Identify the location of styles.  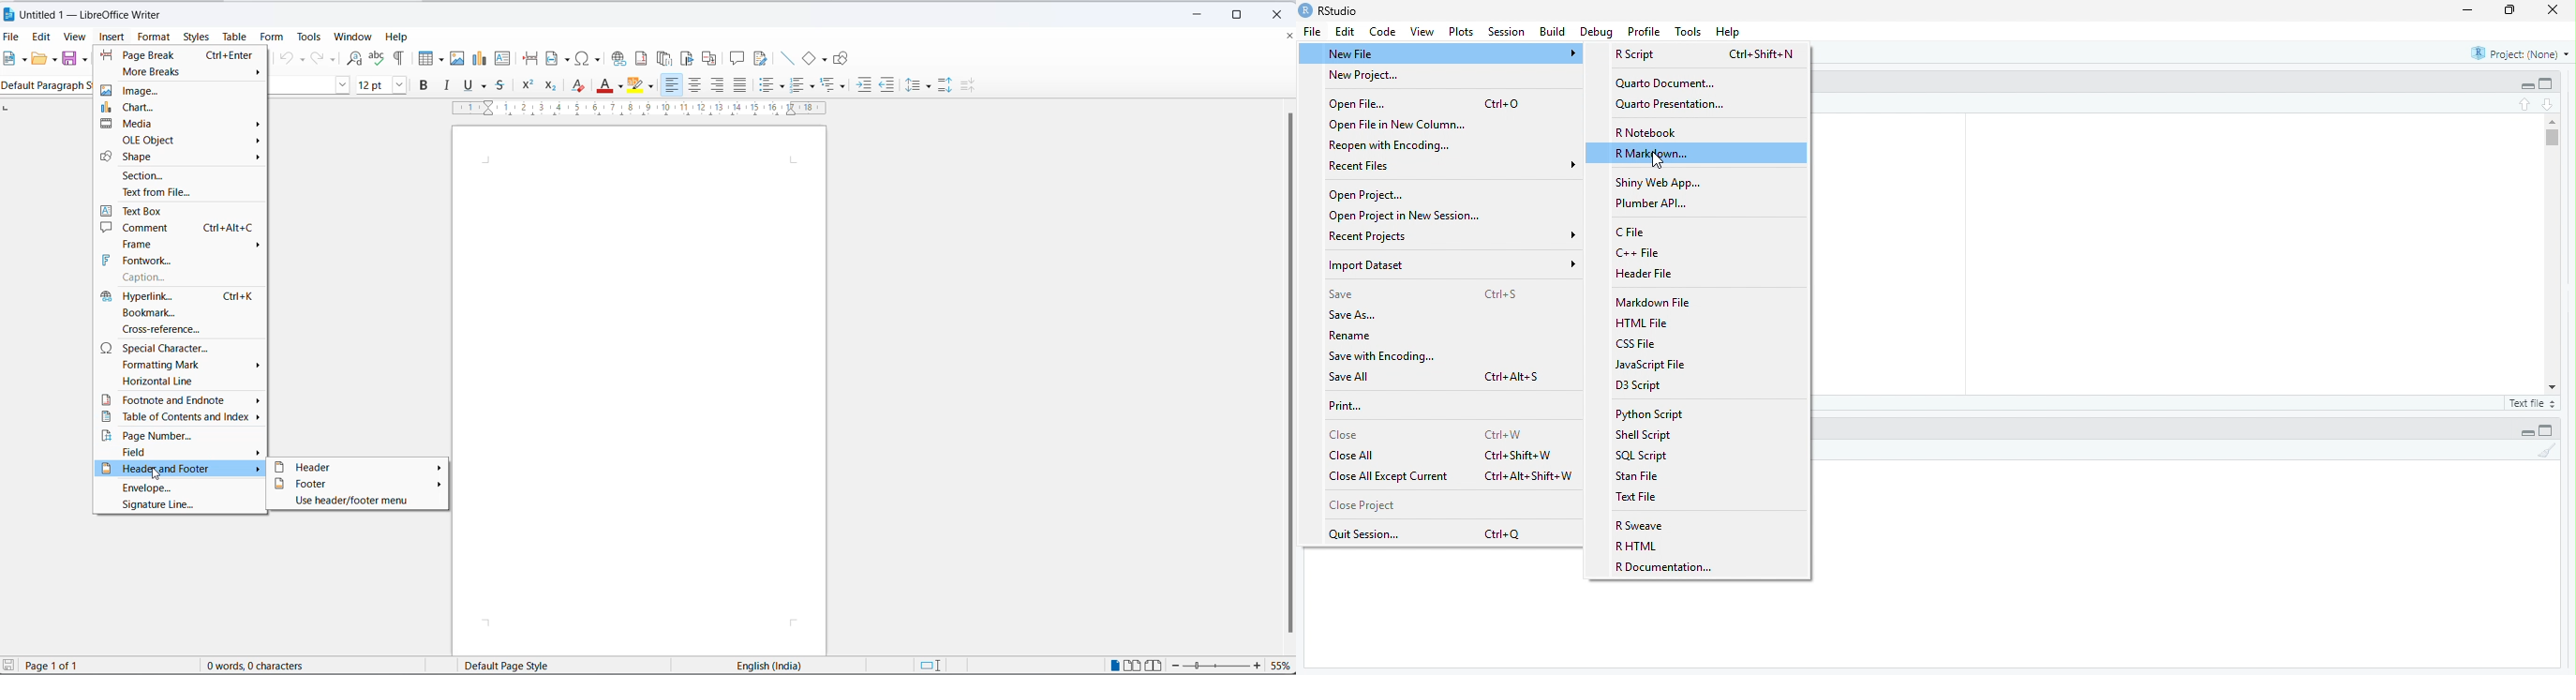
(196, 37).